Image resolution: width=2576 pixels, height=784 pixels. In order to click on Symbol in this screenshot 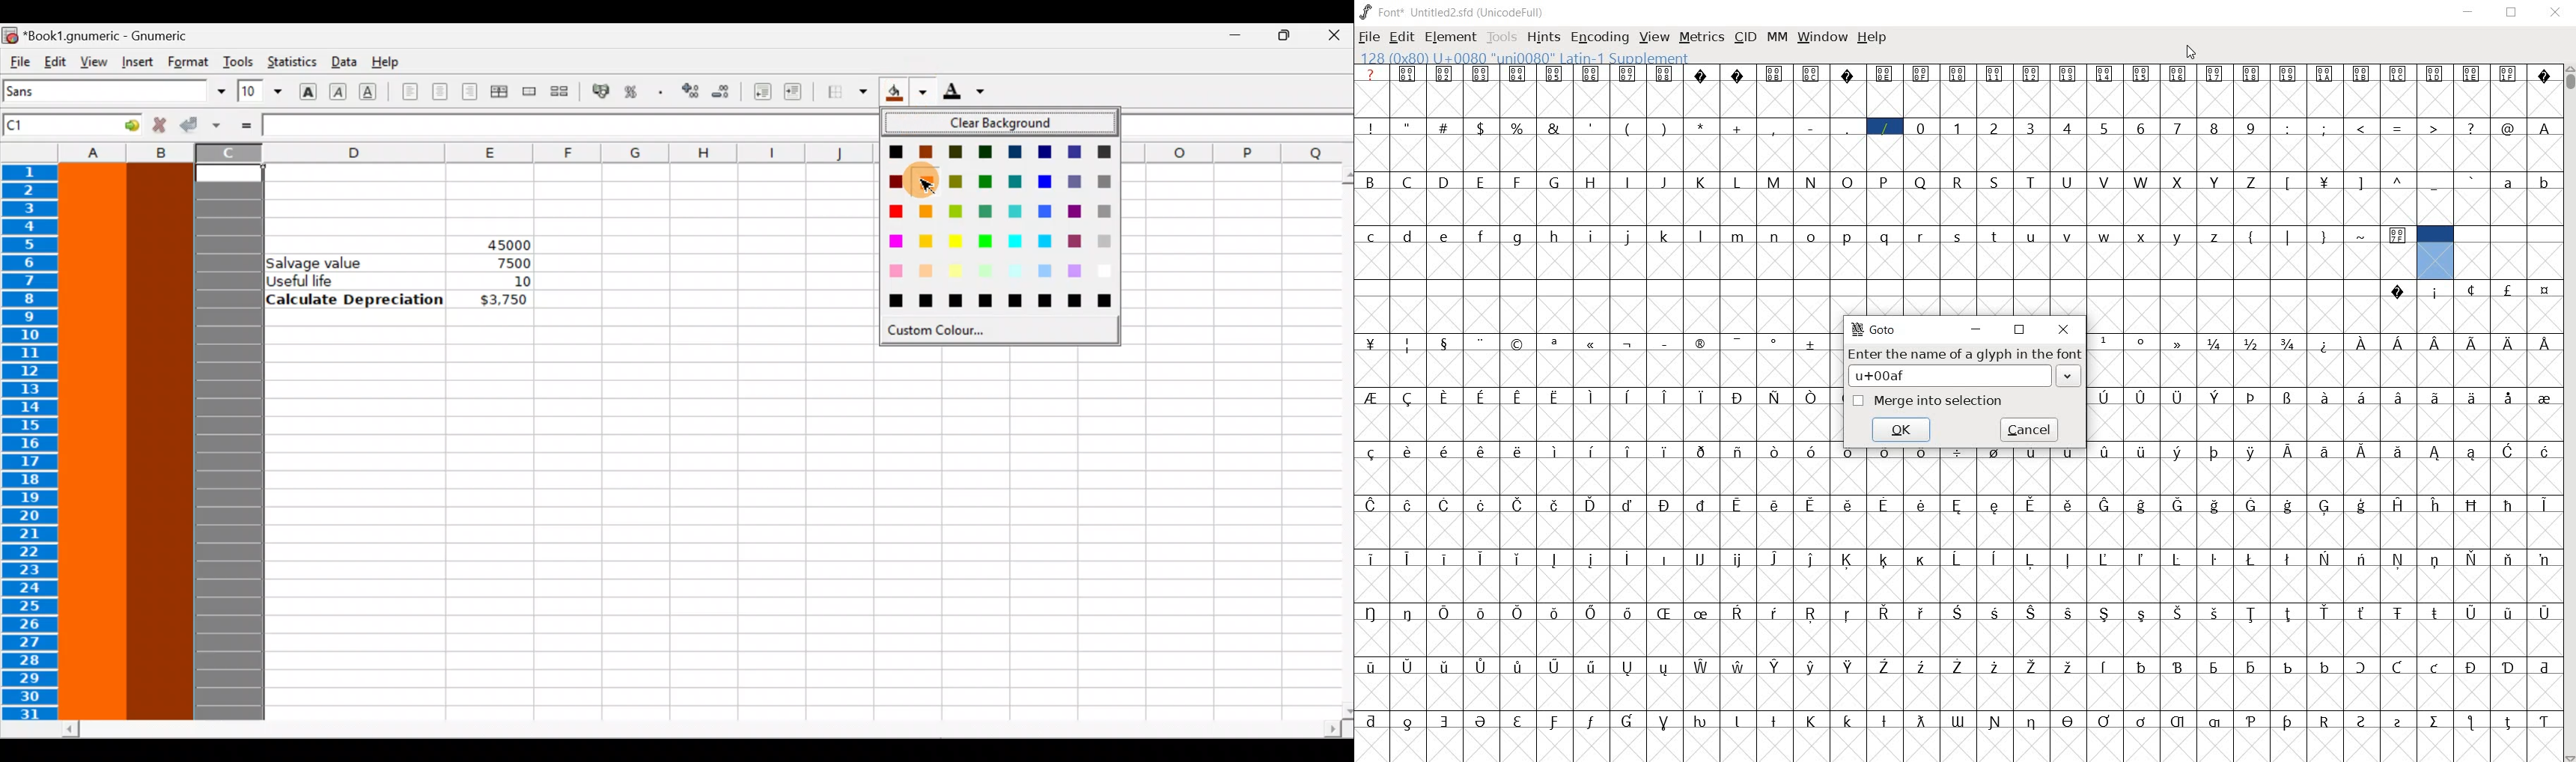, I will do `click(2180, 343)`.